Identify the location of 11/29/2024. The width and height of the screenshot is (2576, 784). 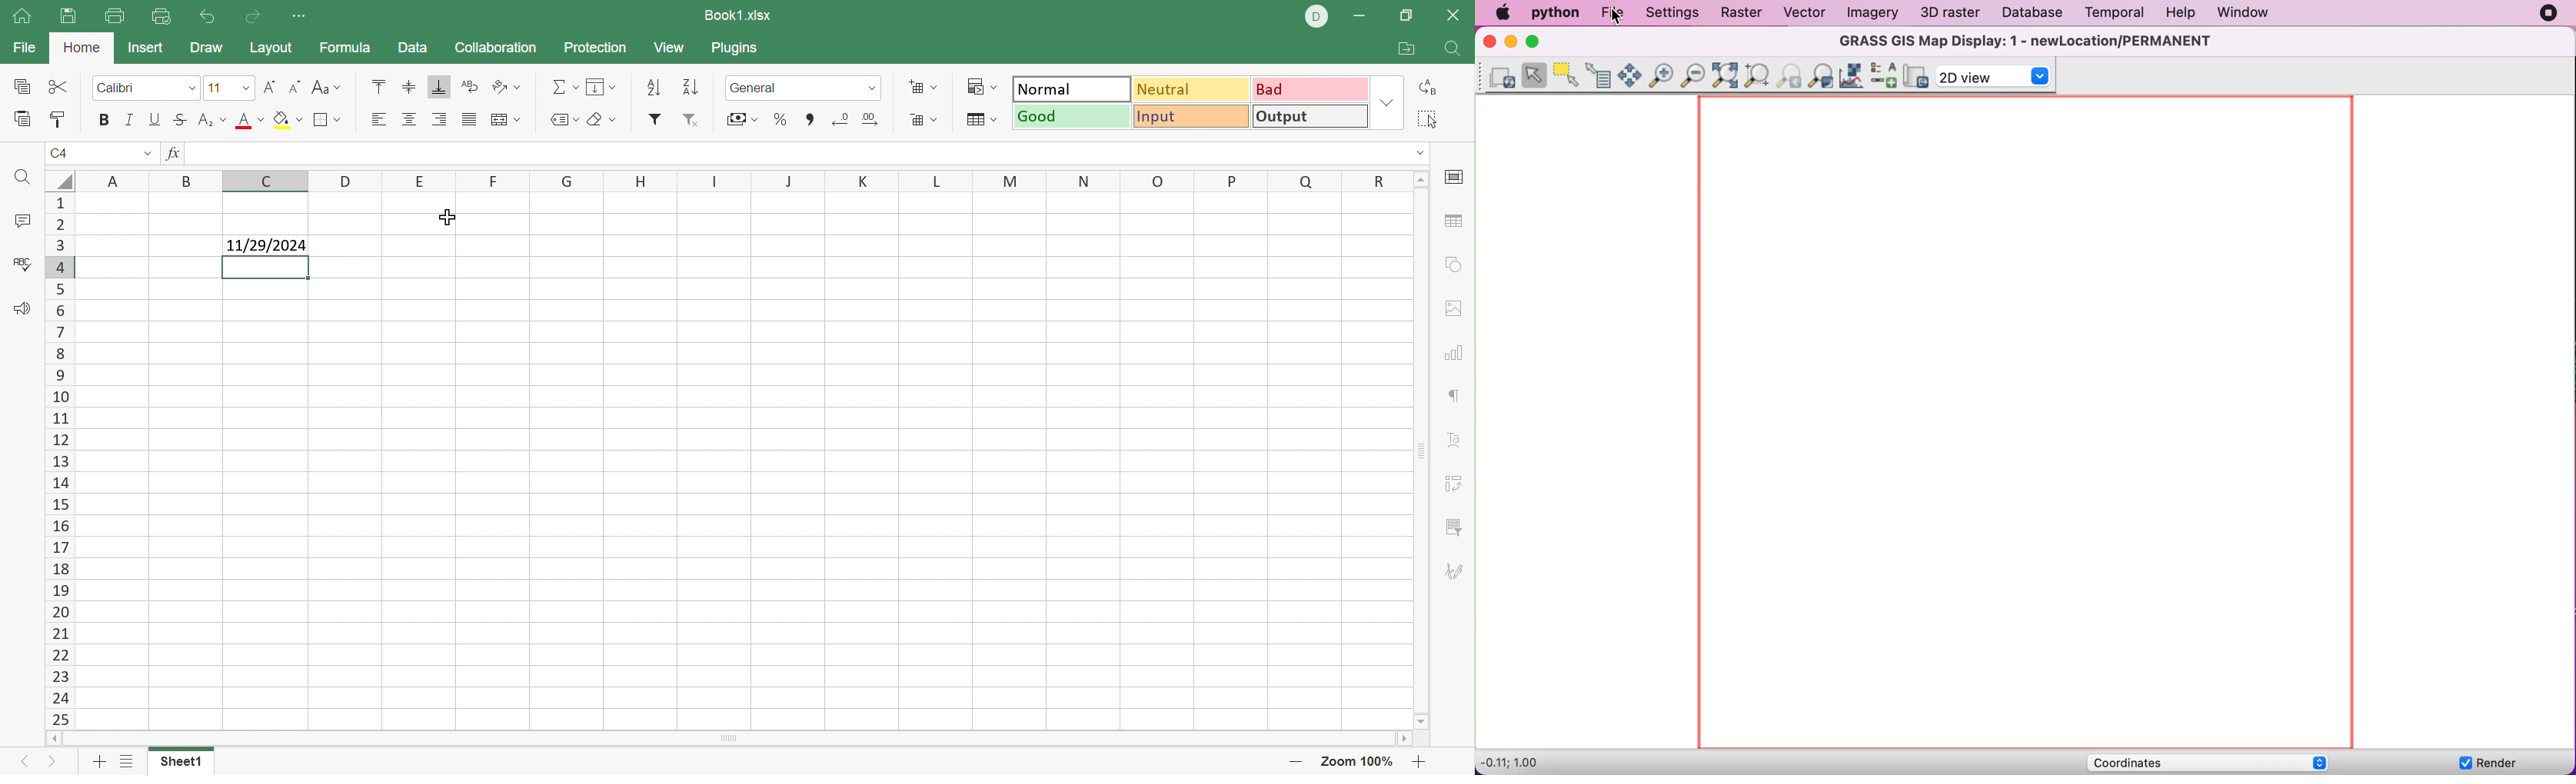
(266, 246).